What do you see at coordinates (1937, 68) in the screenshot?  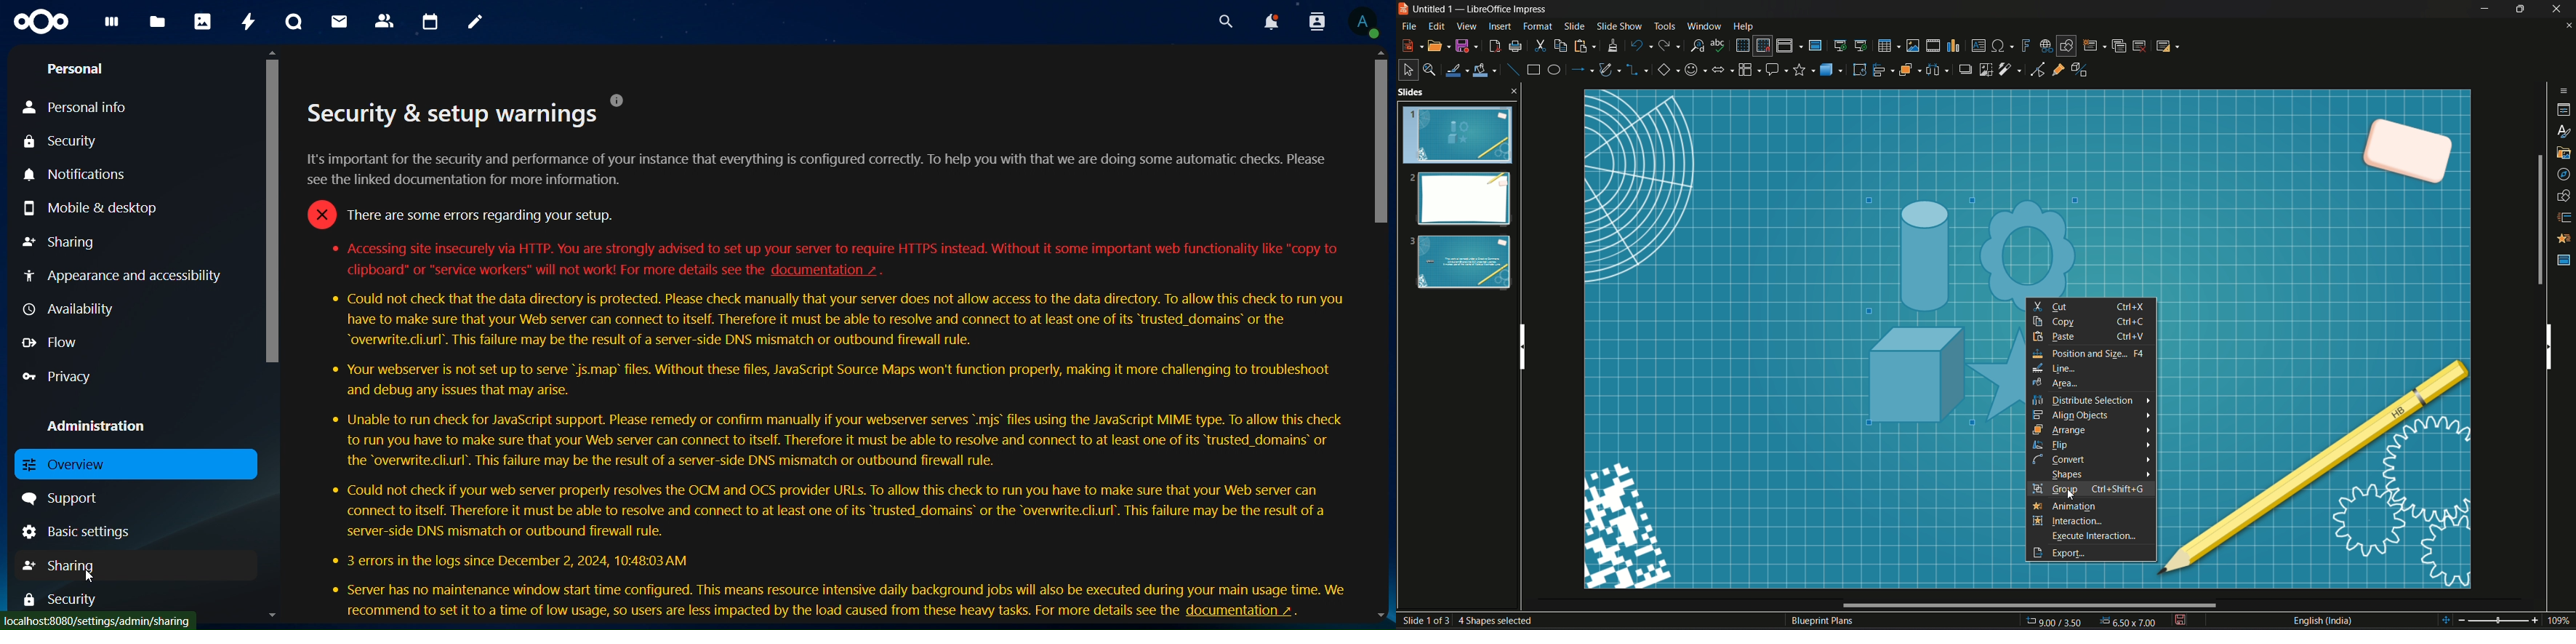 I see `select image` at bounding box center [1937, 68].